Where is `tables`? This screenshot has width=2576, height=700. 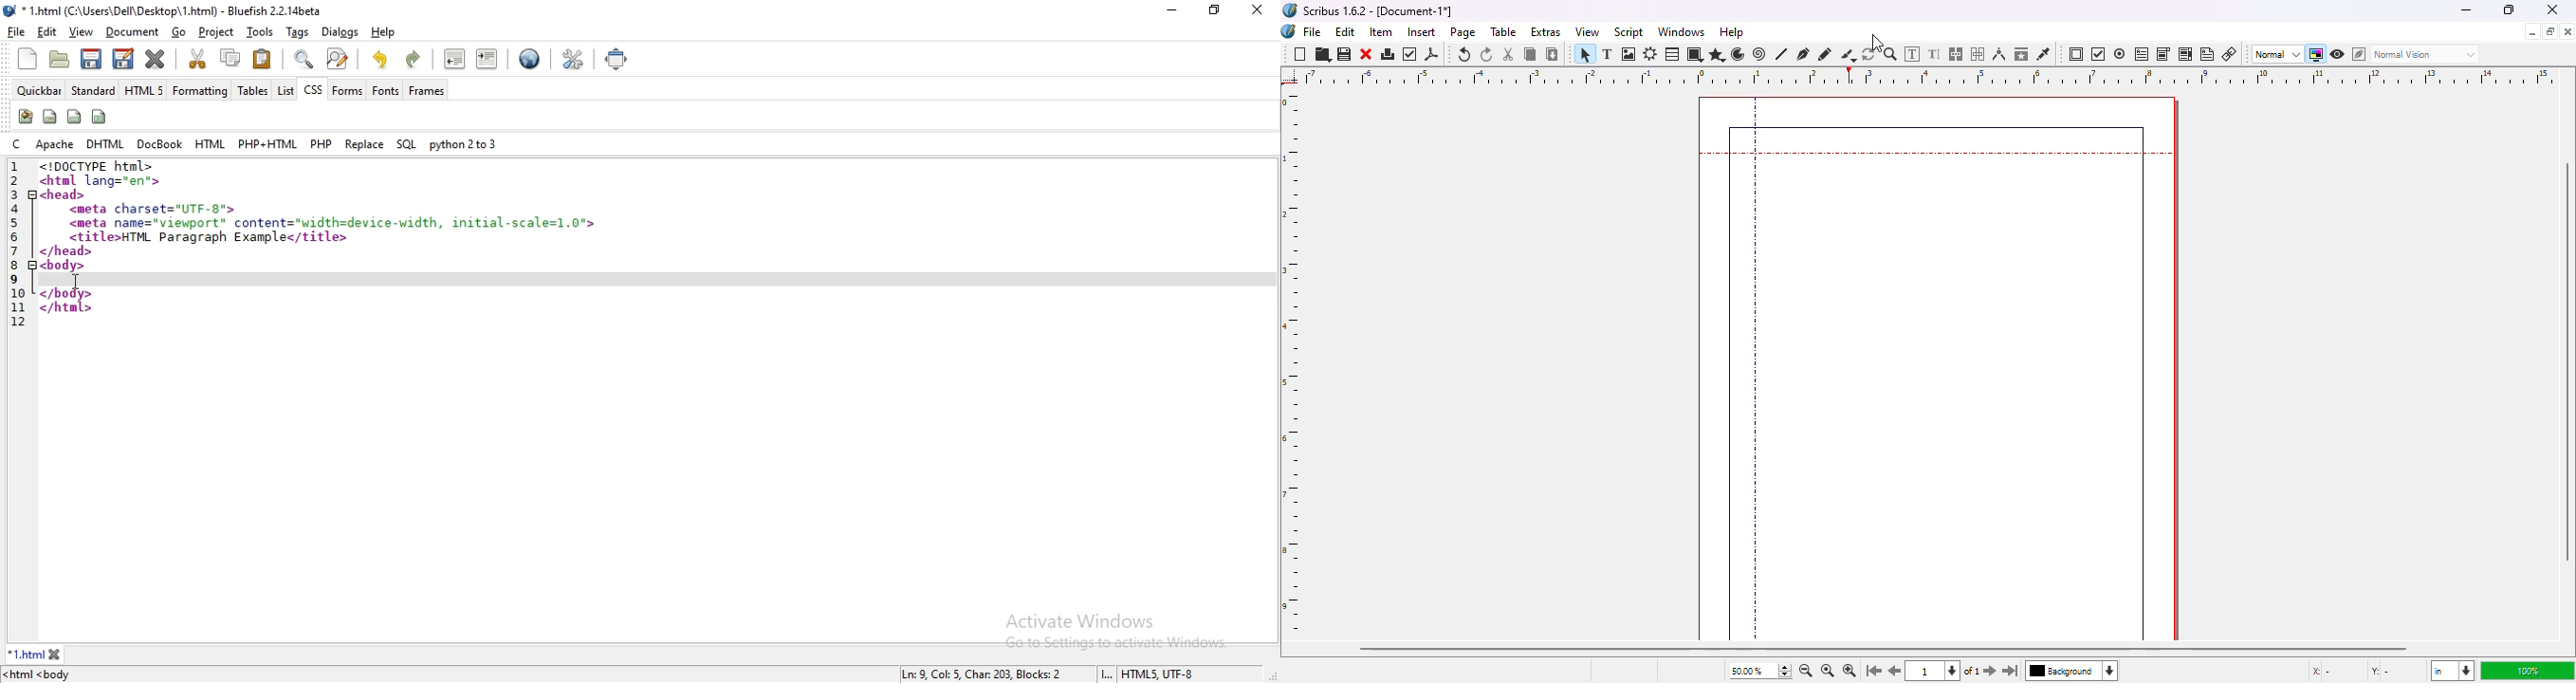
tables is located at coordinates (253, 89).